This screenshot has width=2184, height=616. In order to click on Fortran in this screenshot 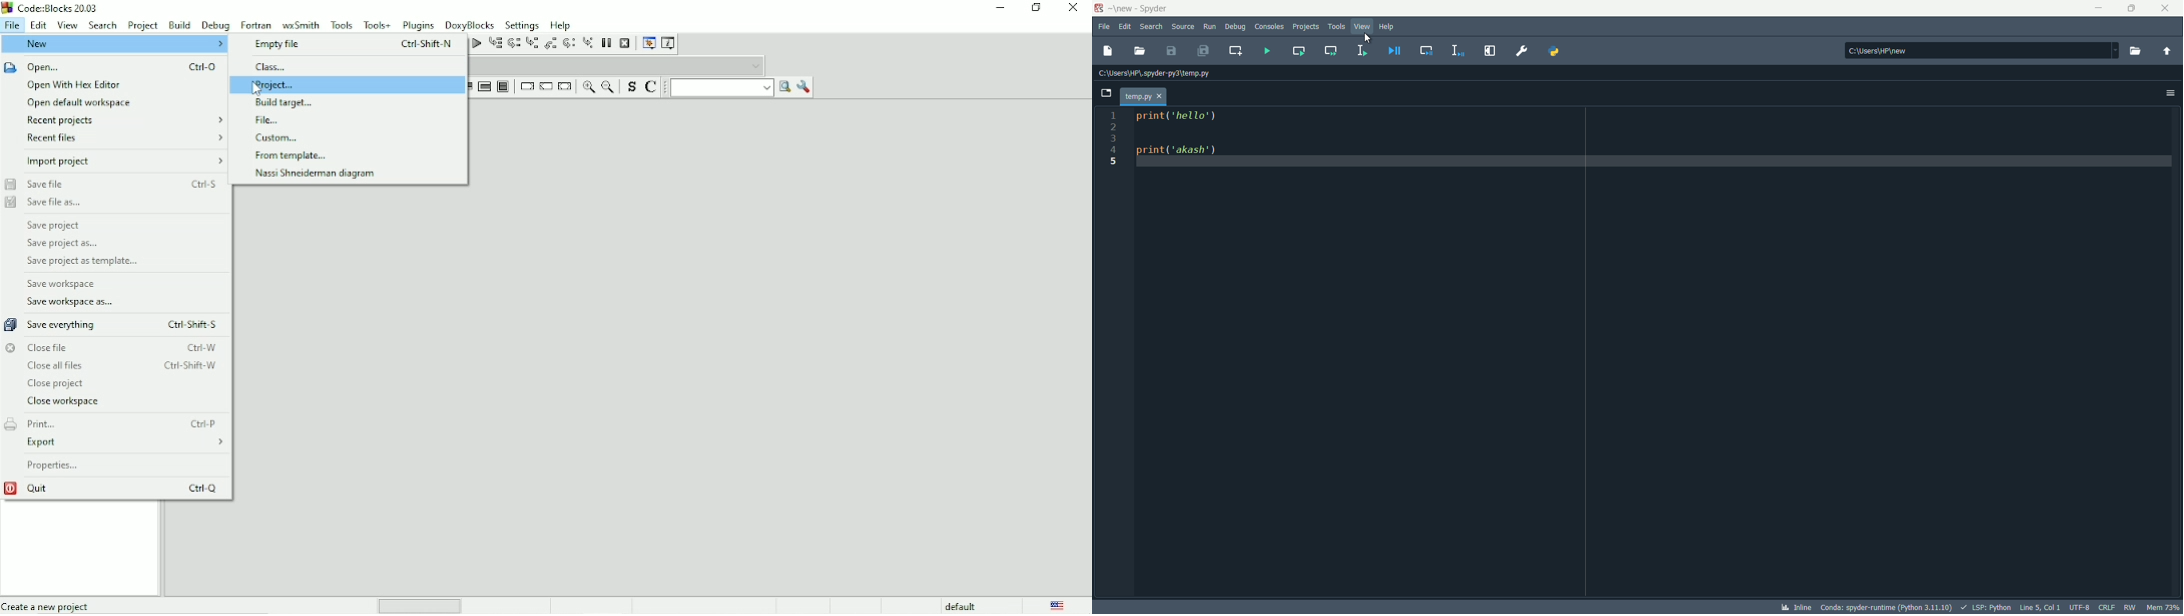, I will do `click(256, 24)`.